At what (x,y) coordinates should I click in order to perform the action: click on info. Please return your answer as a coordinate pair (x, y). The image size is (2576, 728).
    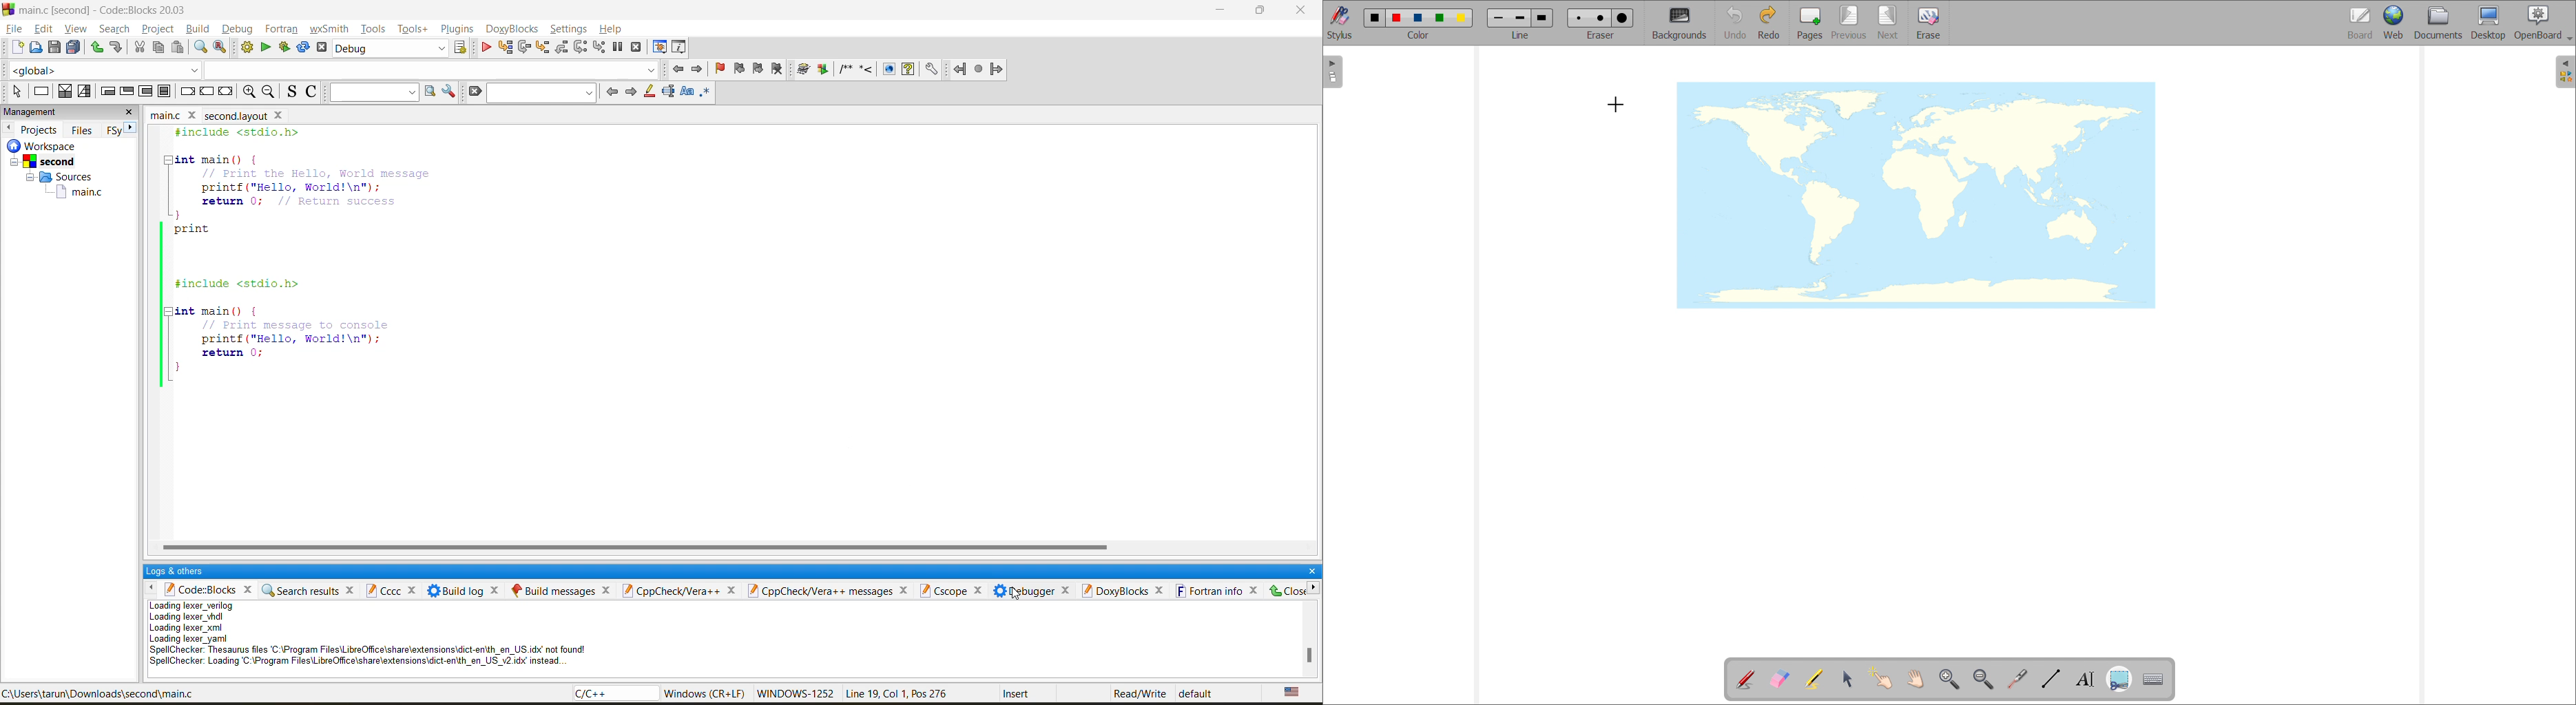
    Looking at the image, I should click on (368, 639).